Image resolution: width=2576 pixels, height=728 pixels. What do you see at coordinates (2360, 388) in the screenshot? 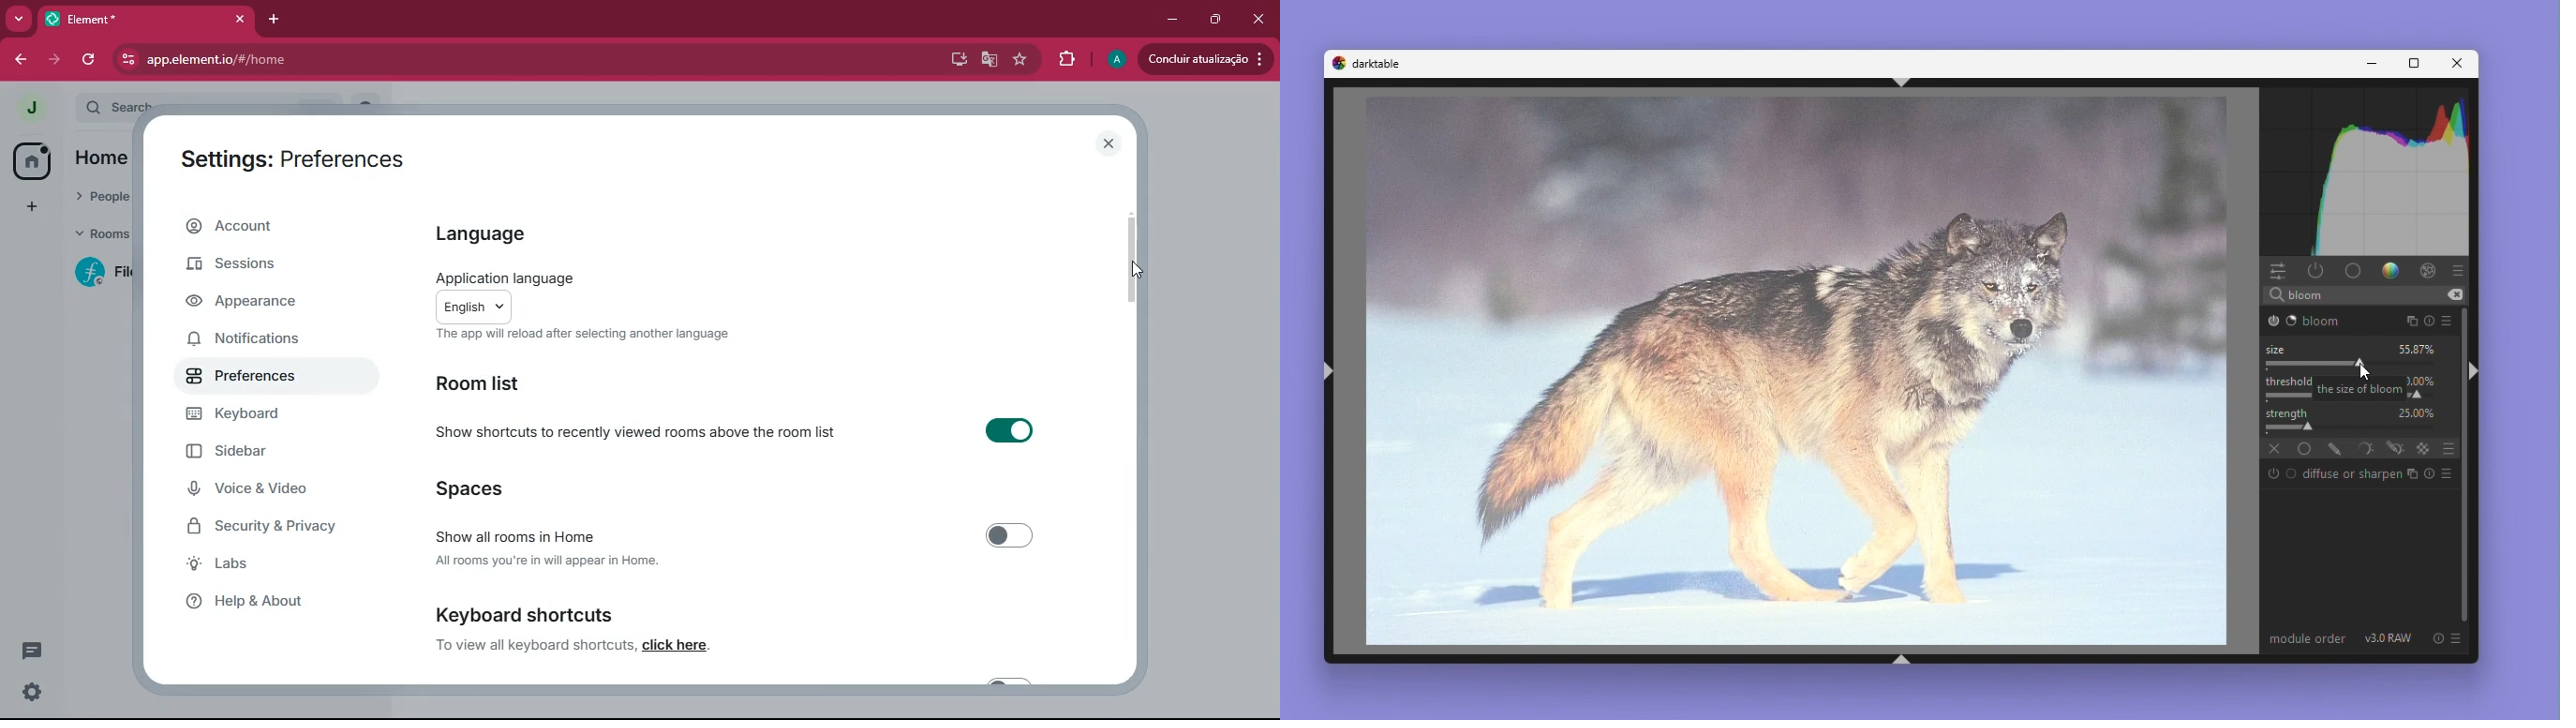
I see `The size of bloom` at bounding box center [2360, 388].